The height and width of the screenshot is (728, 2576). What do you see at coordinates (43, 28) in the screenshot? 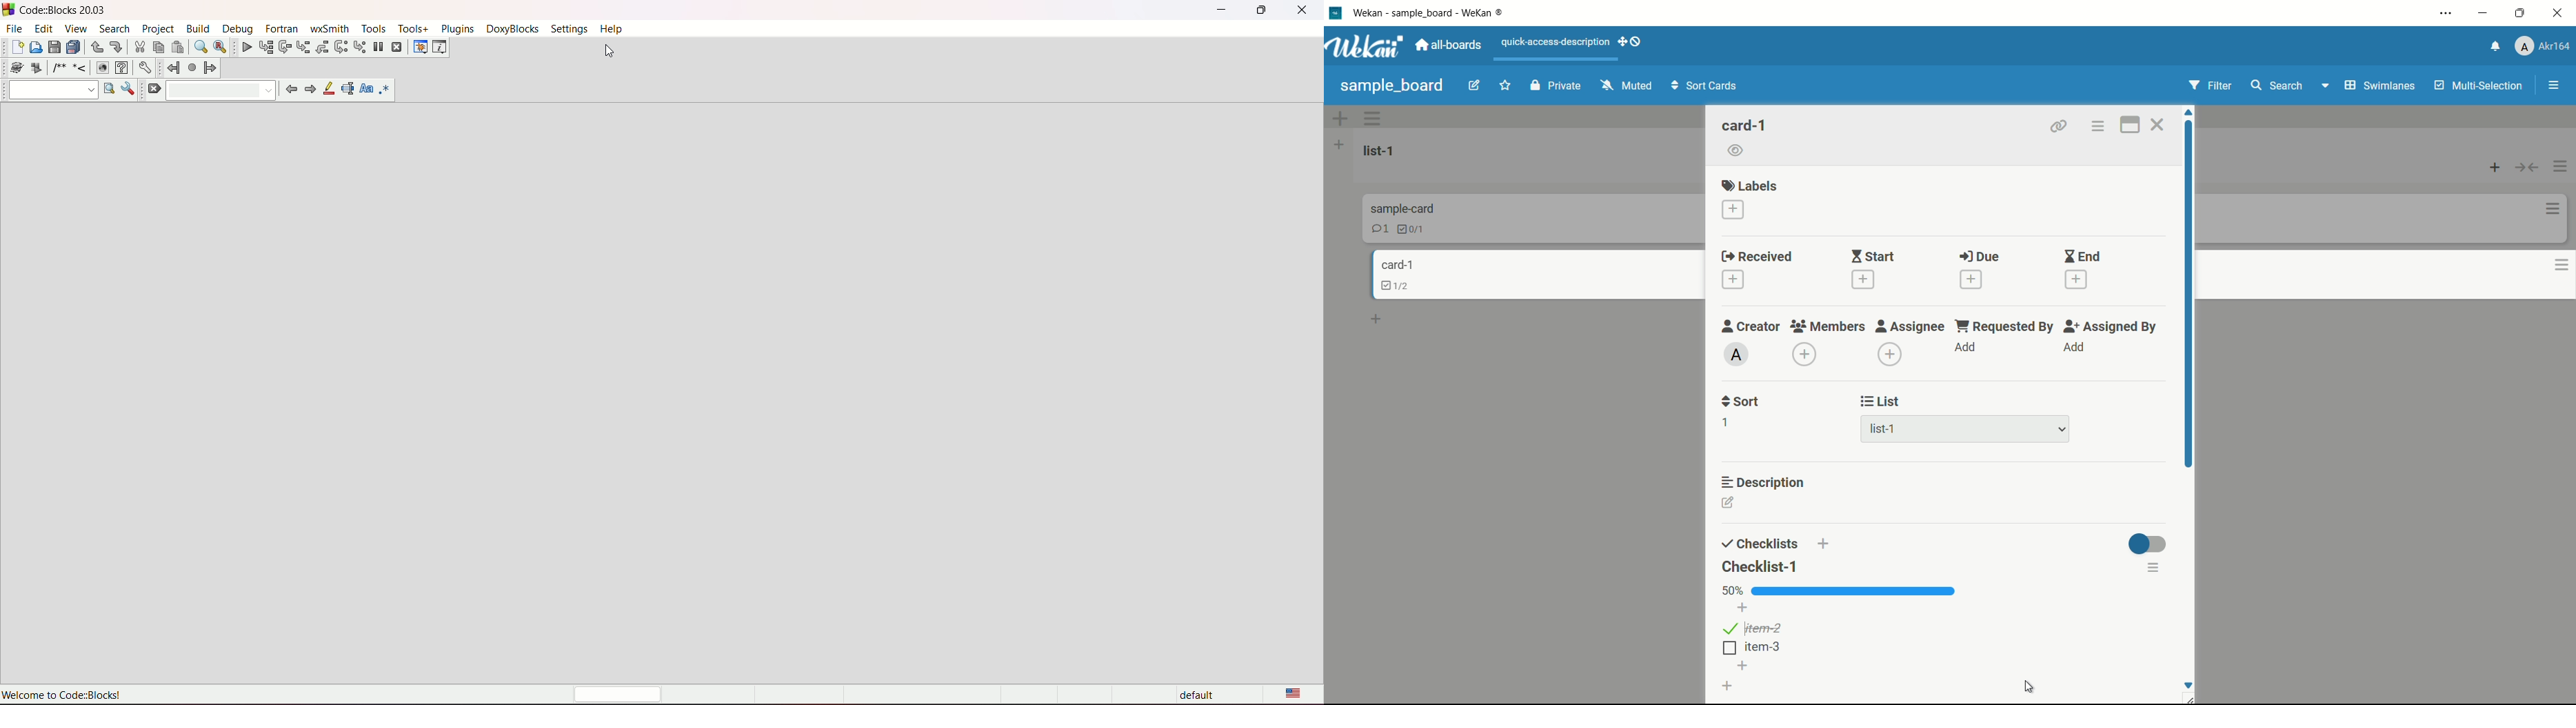
I see `edit` at bounding box center [43, 28].